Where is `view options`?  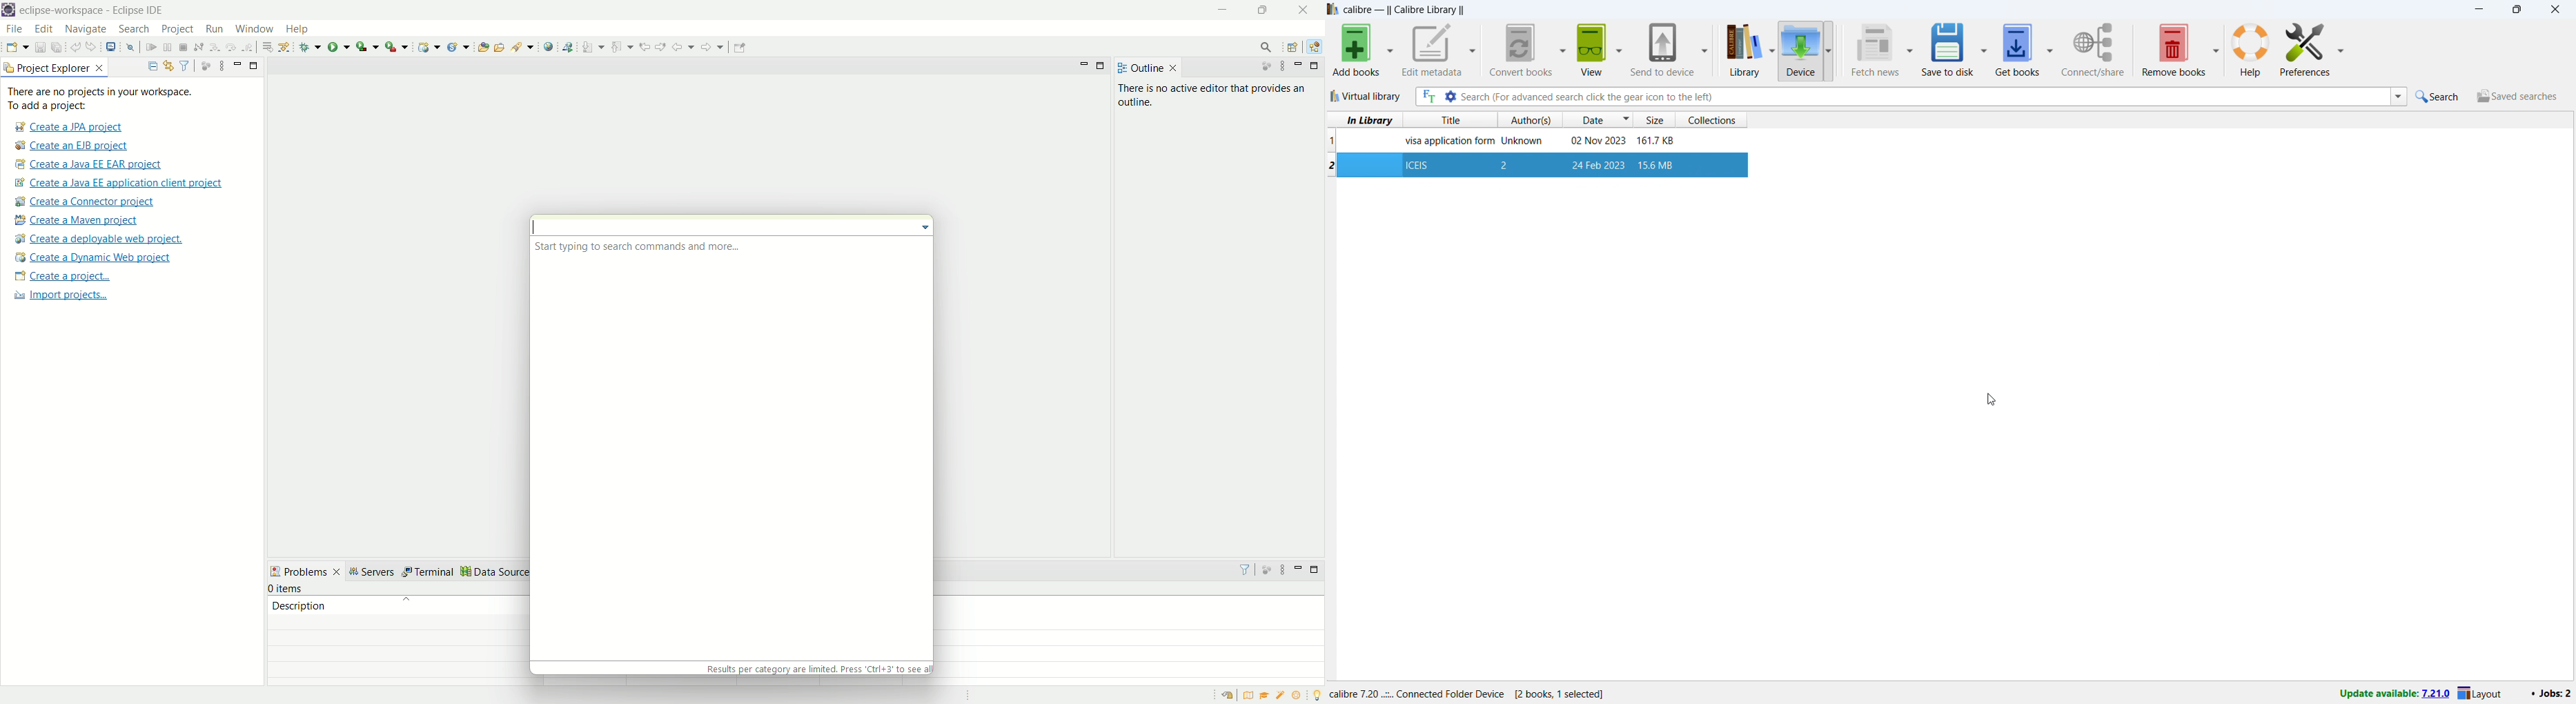 view options is located at coordinates (1618, 47).